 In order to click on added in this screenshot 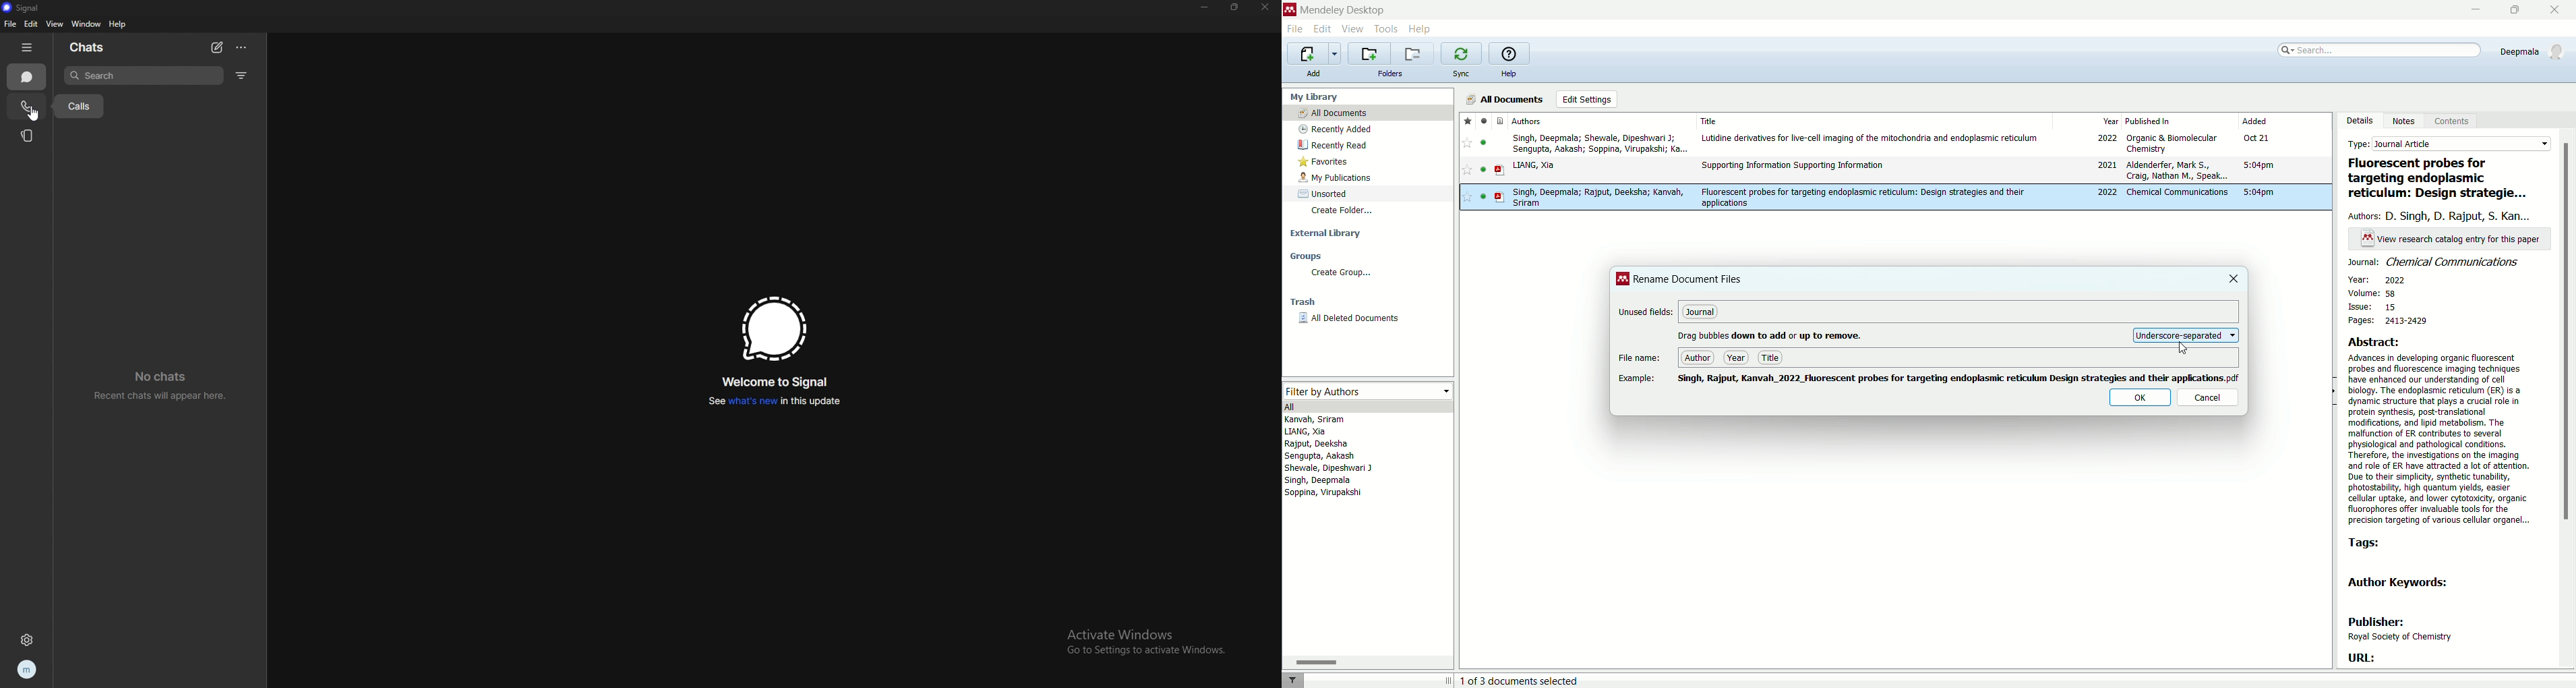, I will do `click(2283, 121)`.